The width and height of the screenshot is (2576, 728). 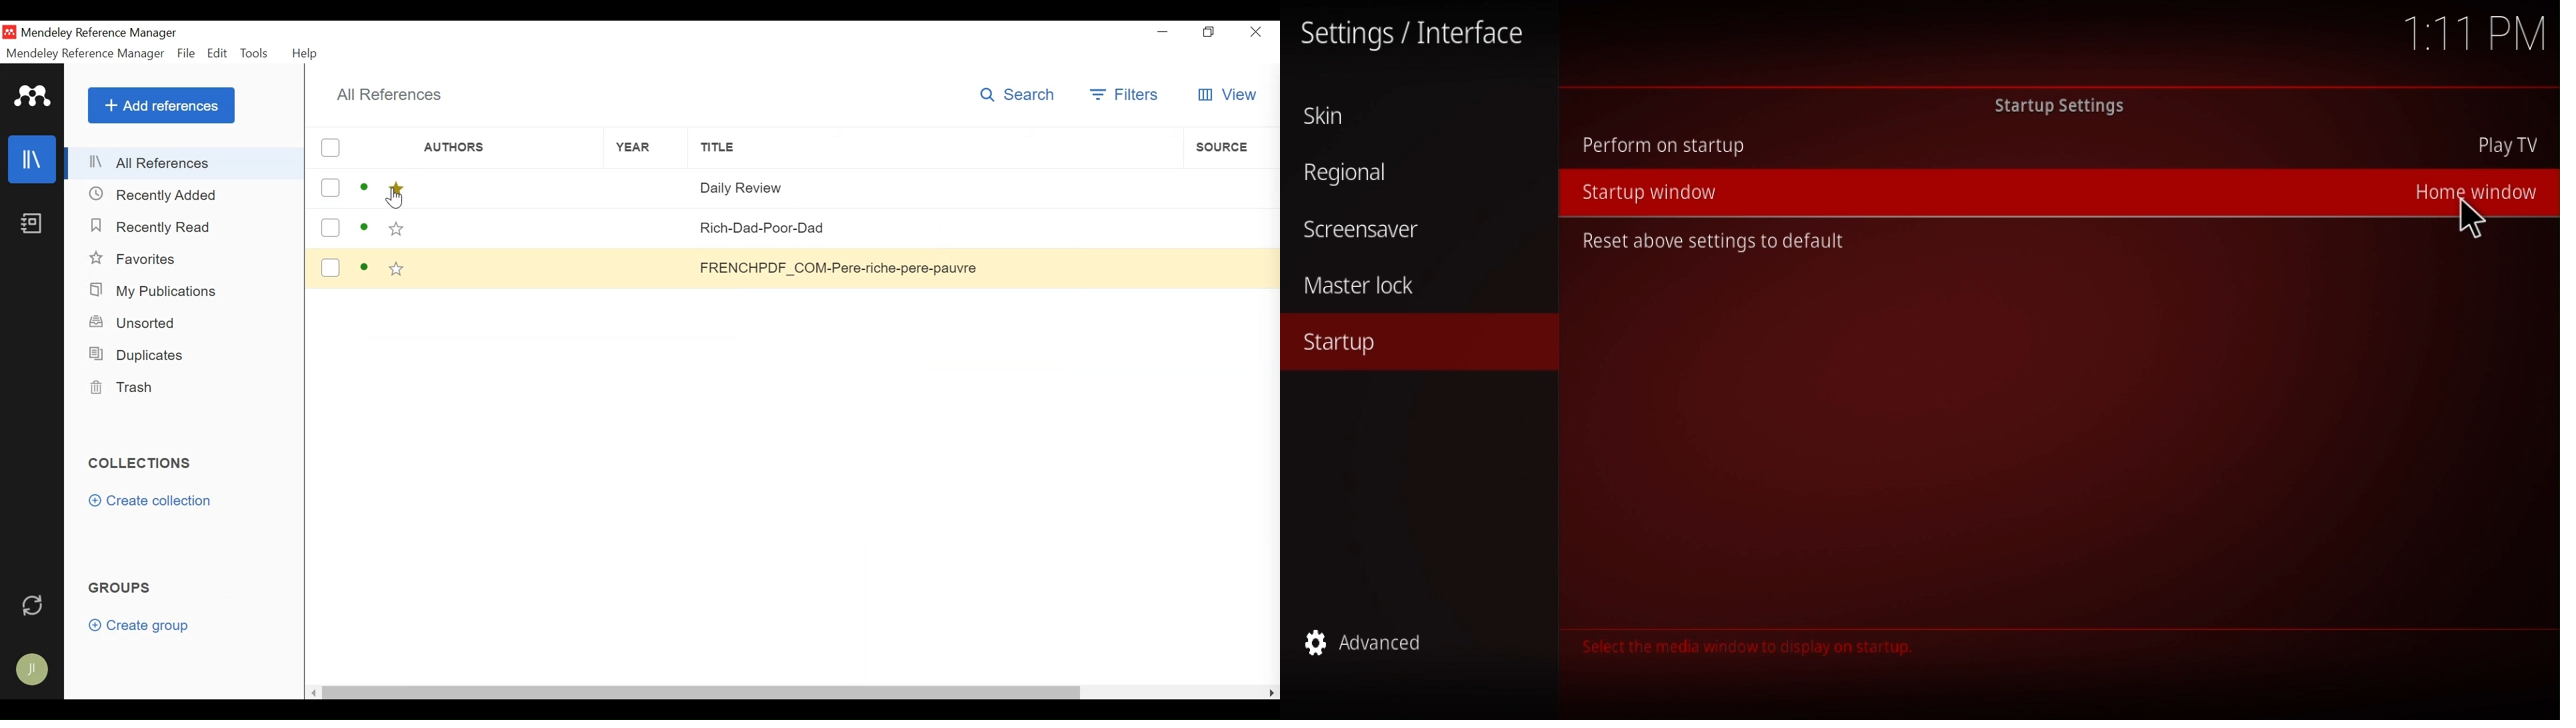 What do you see at coordinates (1127, 95) in the screenshot?
I see `Filter` at bounding box center [1127, 95].